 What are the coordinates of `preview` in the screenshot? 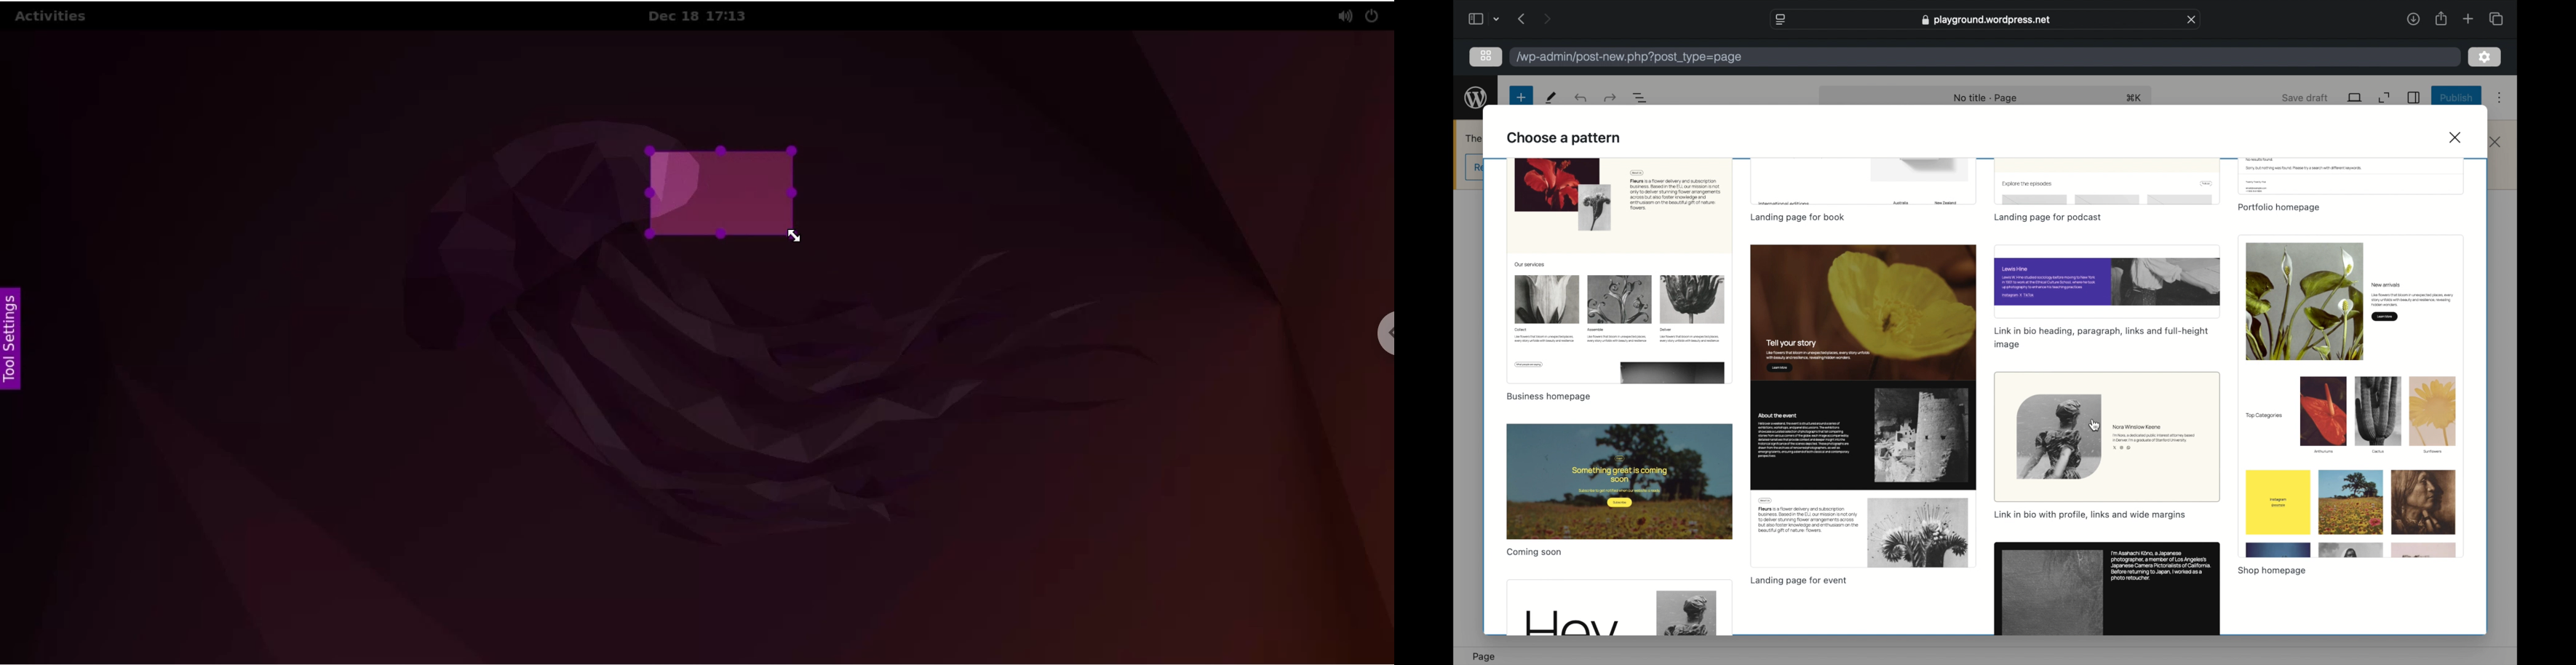 It's located at (1620, 608).